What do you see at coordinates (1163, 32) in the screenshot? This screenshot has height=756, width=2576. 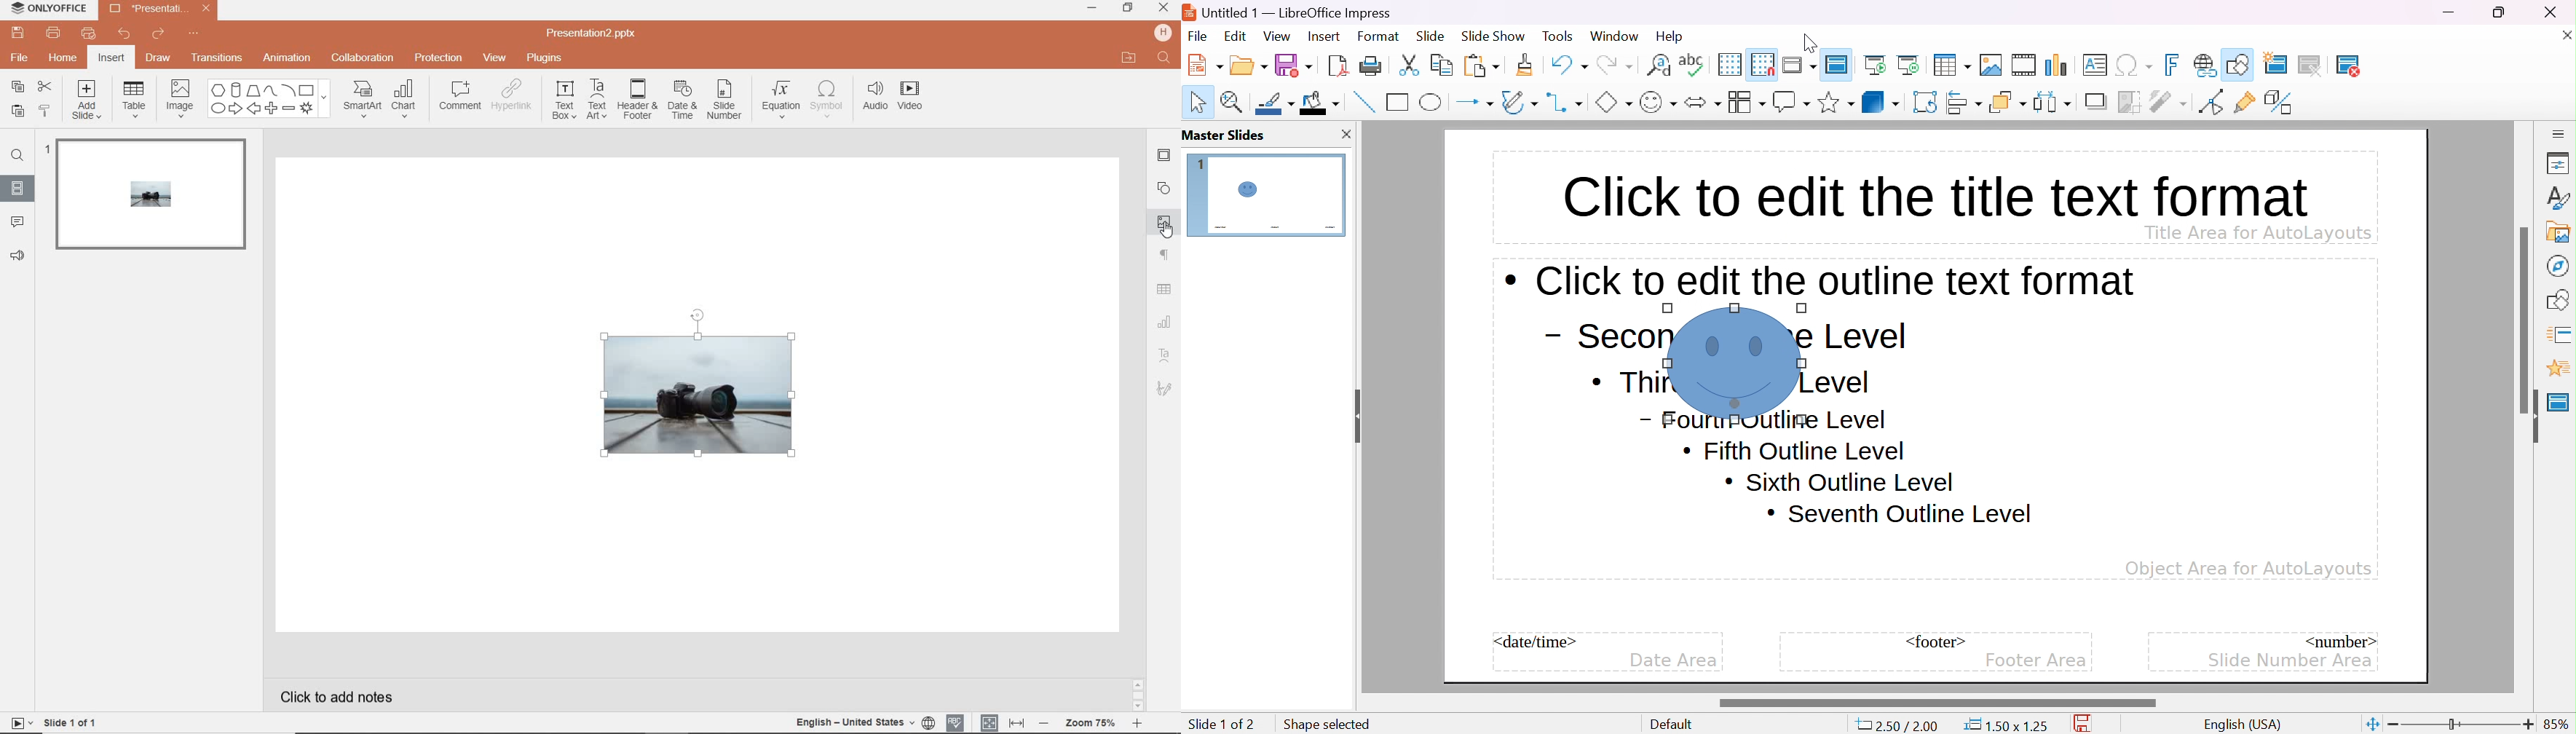 I see `hp` at bounding box center [1163, 32].